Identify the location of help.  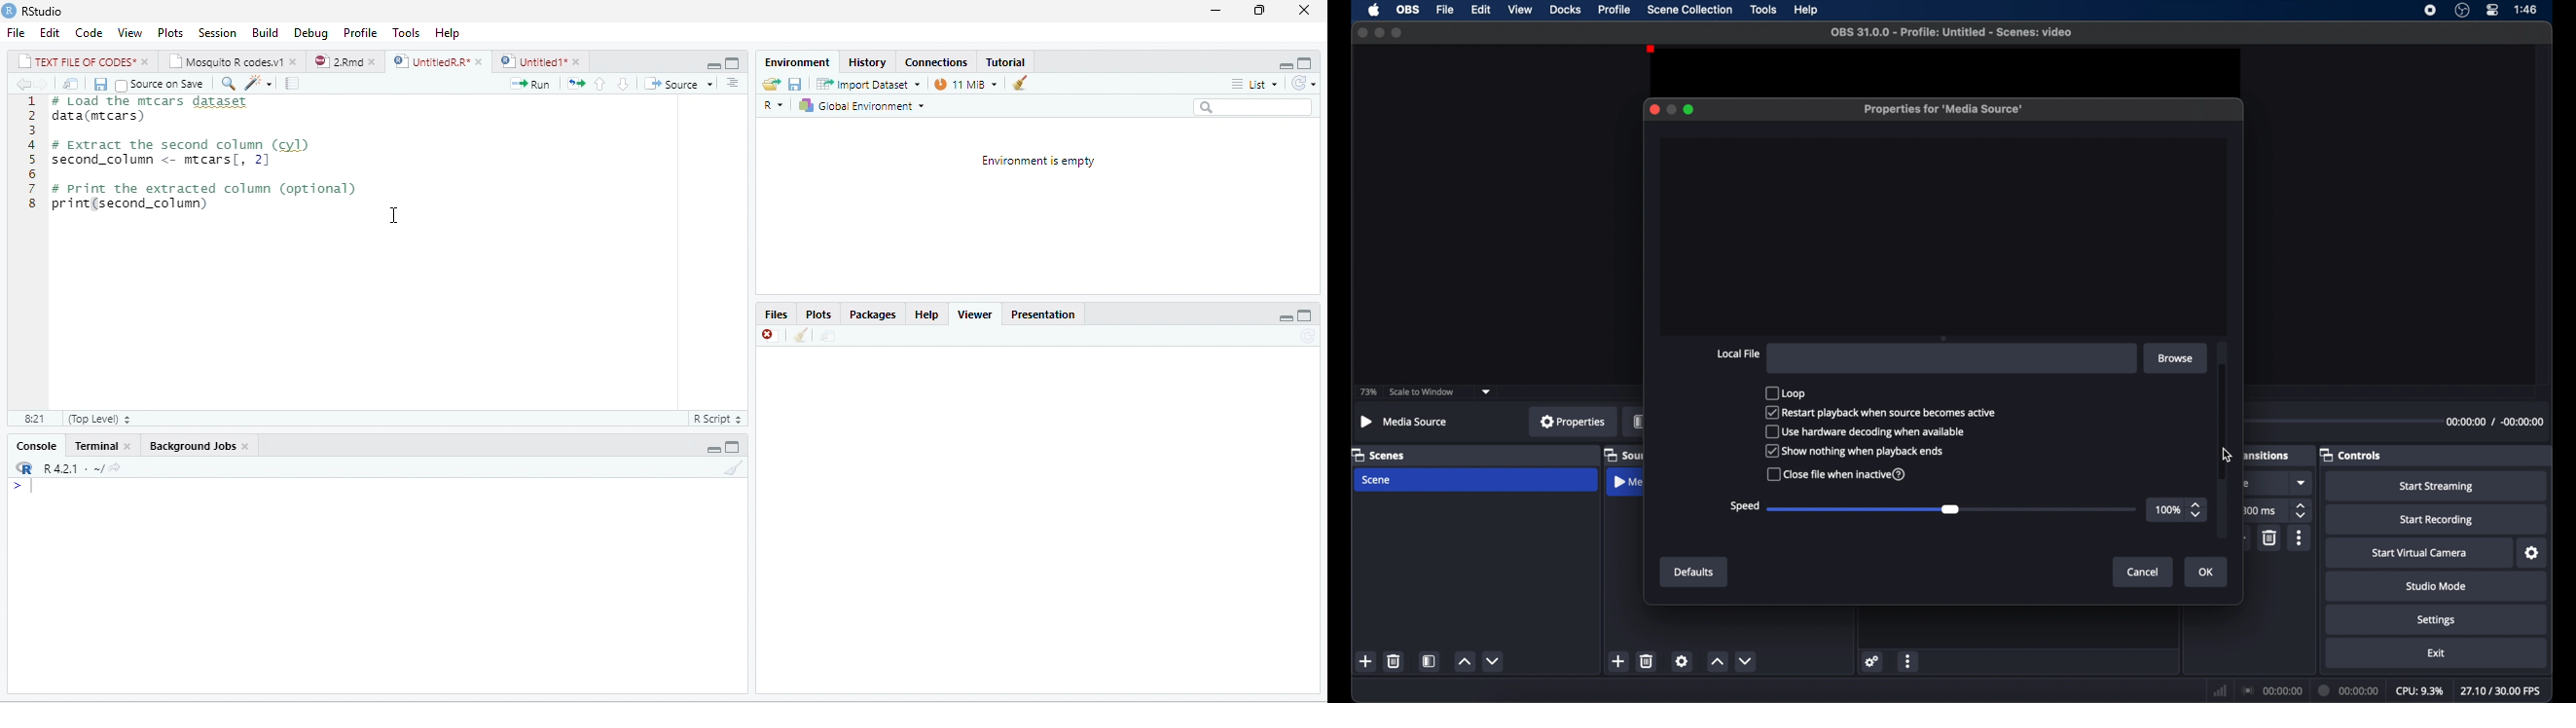
(446, 31).